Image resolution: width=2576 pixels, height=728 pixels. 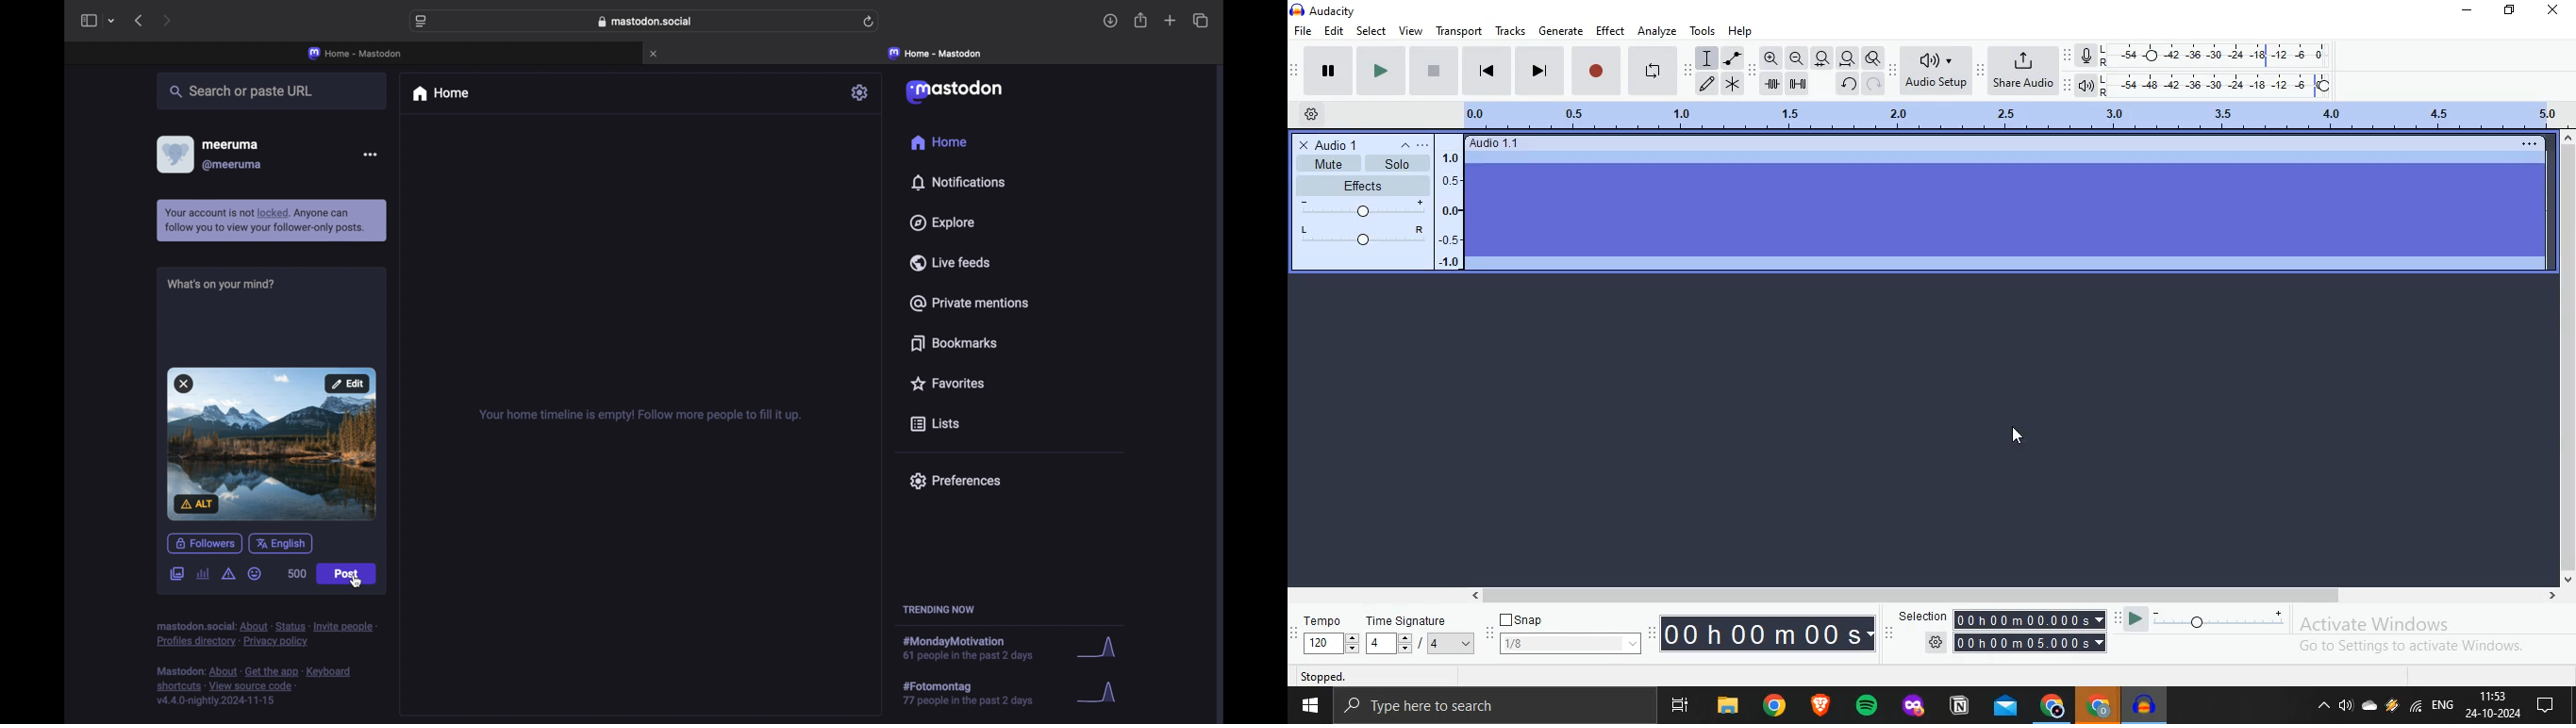 What do you see at coordinates (1657, 29) in the screenshot?
I see `Analyze` at bounding box center [1657, 29].